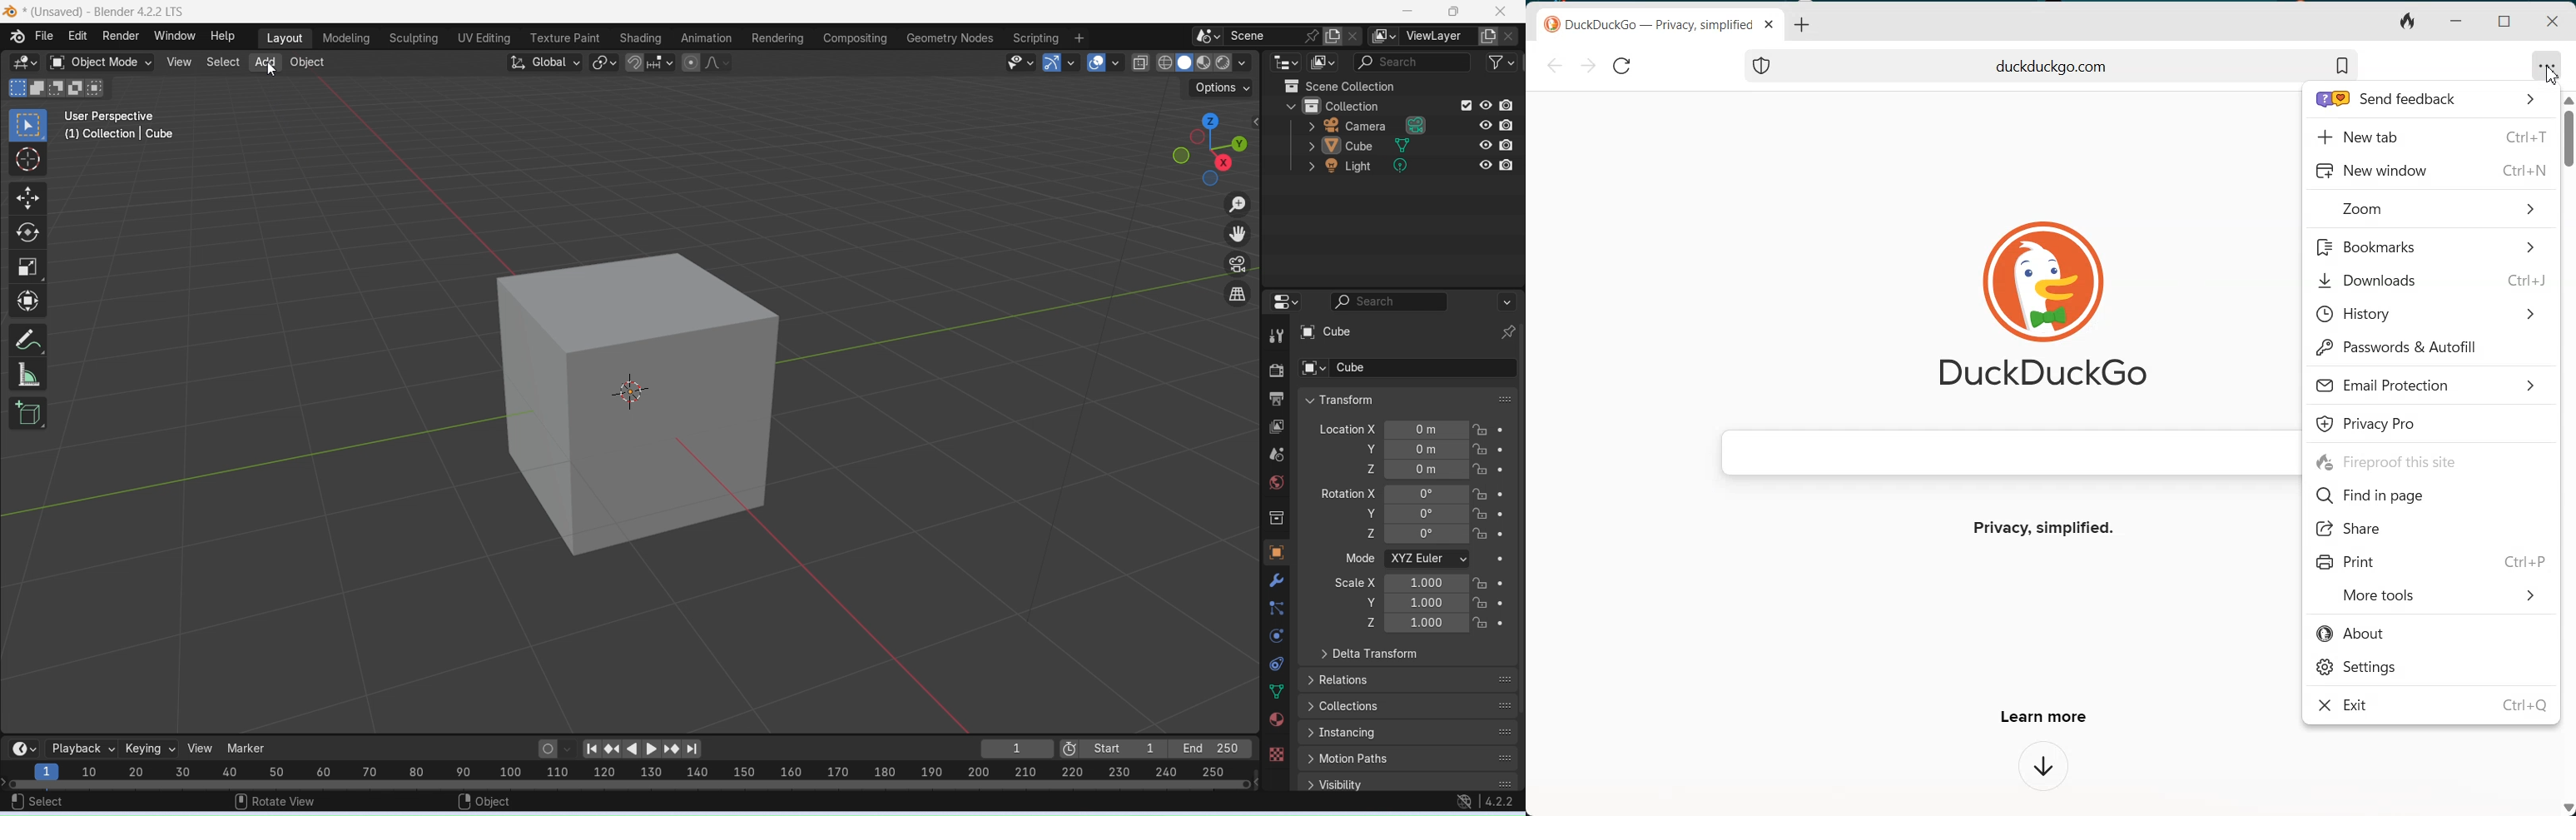 Image resolution: width=2576 pixels, height=840 pixels. I want to click on Snapping, so click(661, 59).